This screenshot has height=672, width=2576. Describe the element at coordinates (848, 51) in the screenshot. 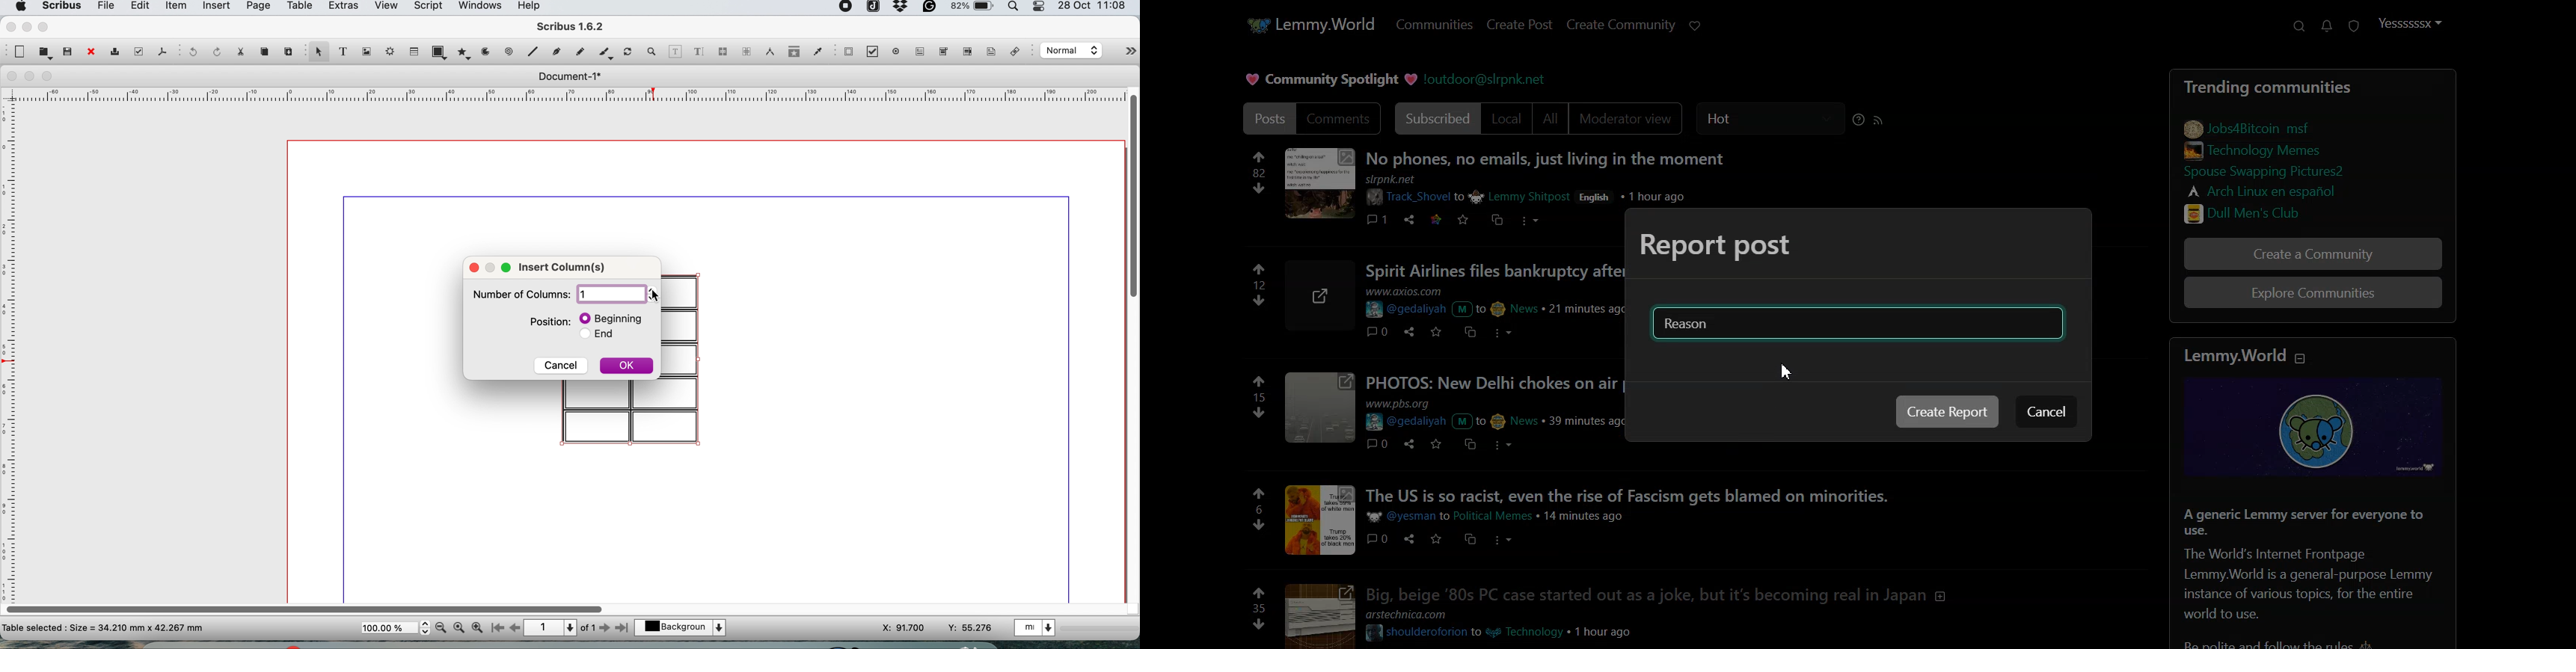

I see `pdf check button` at that location.